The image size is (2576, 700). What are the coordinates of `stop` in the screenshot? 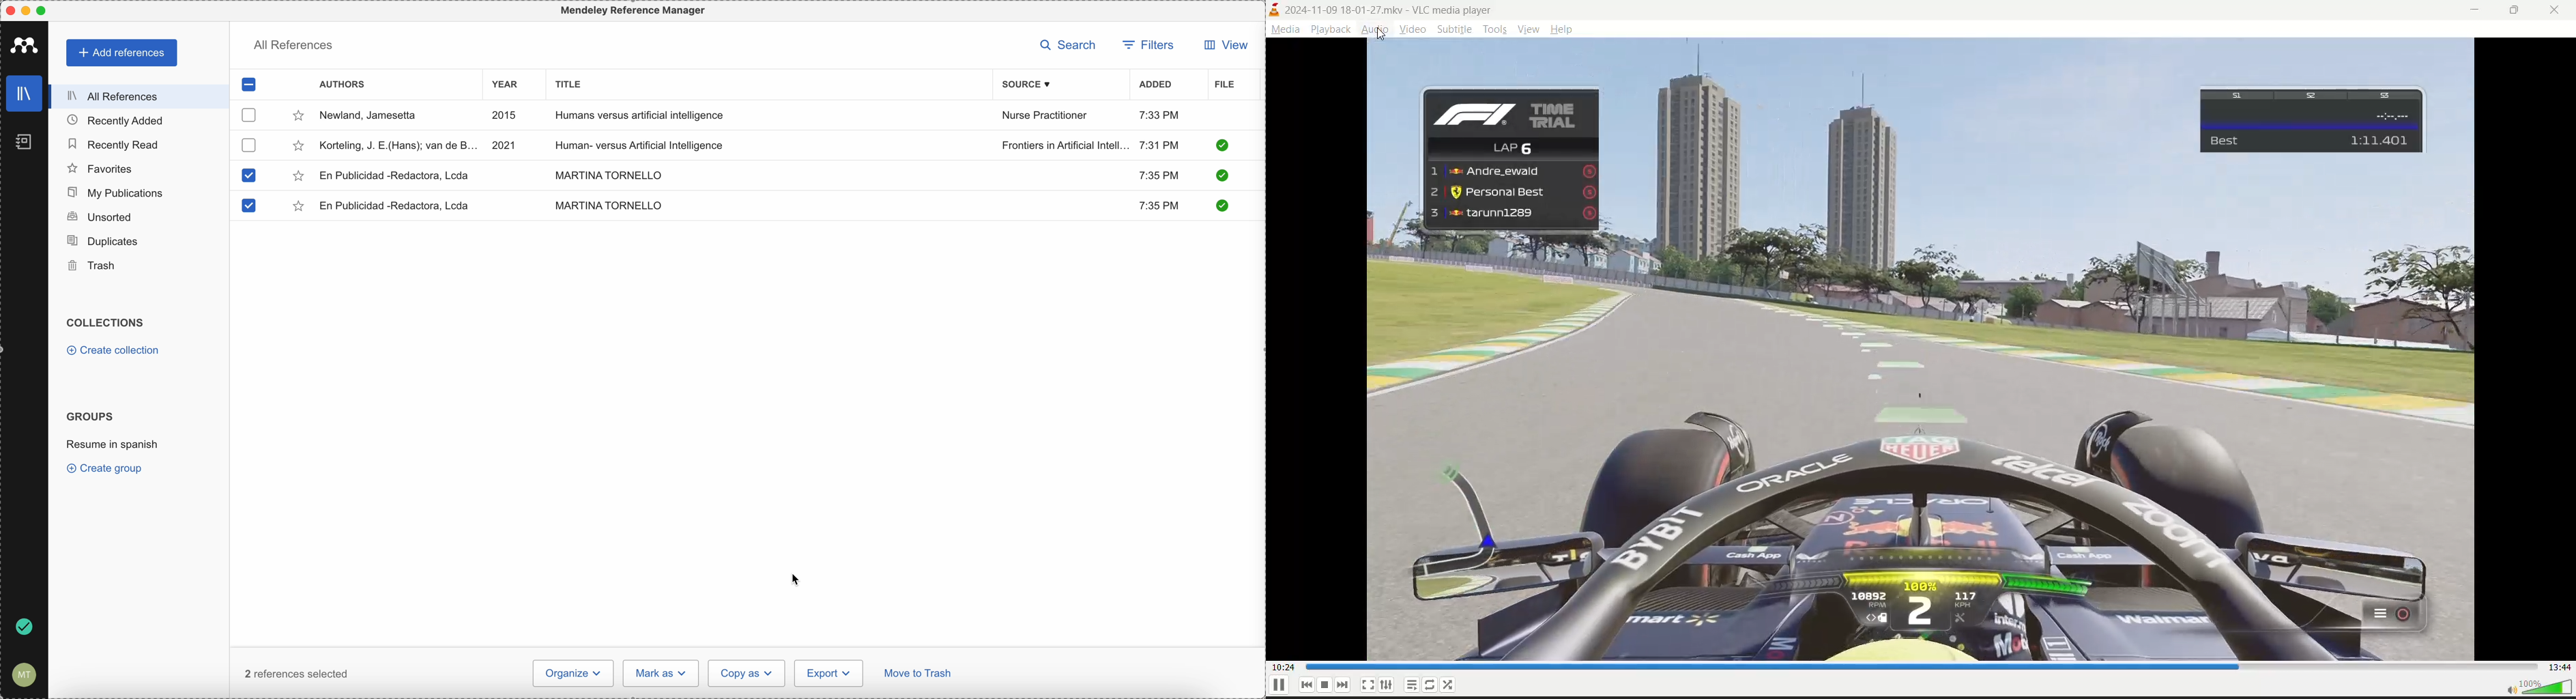 It's located at (1322, 685).